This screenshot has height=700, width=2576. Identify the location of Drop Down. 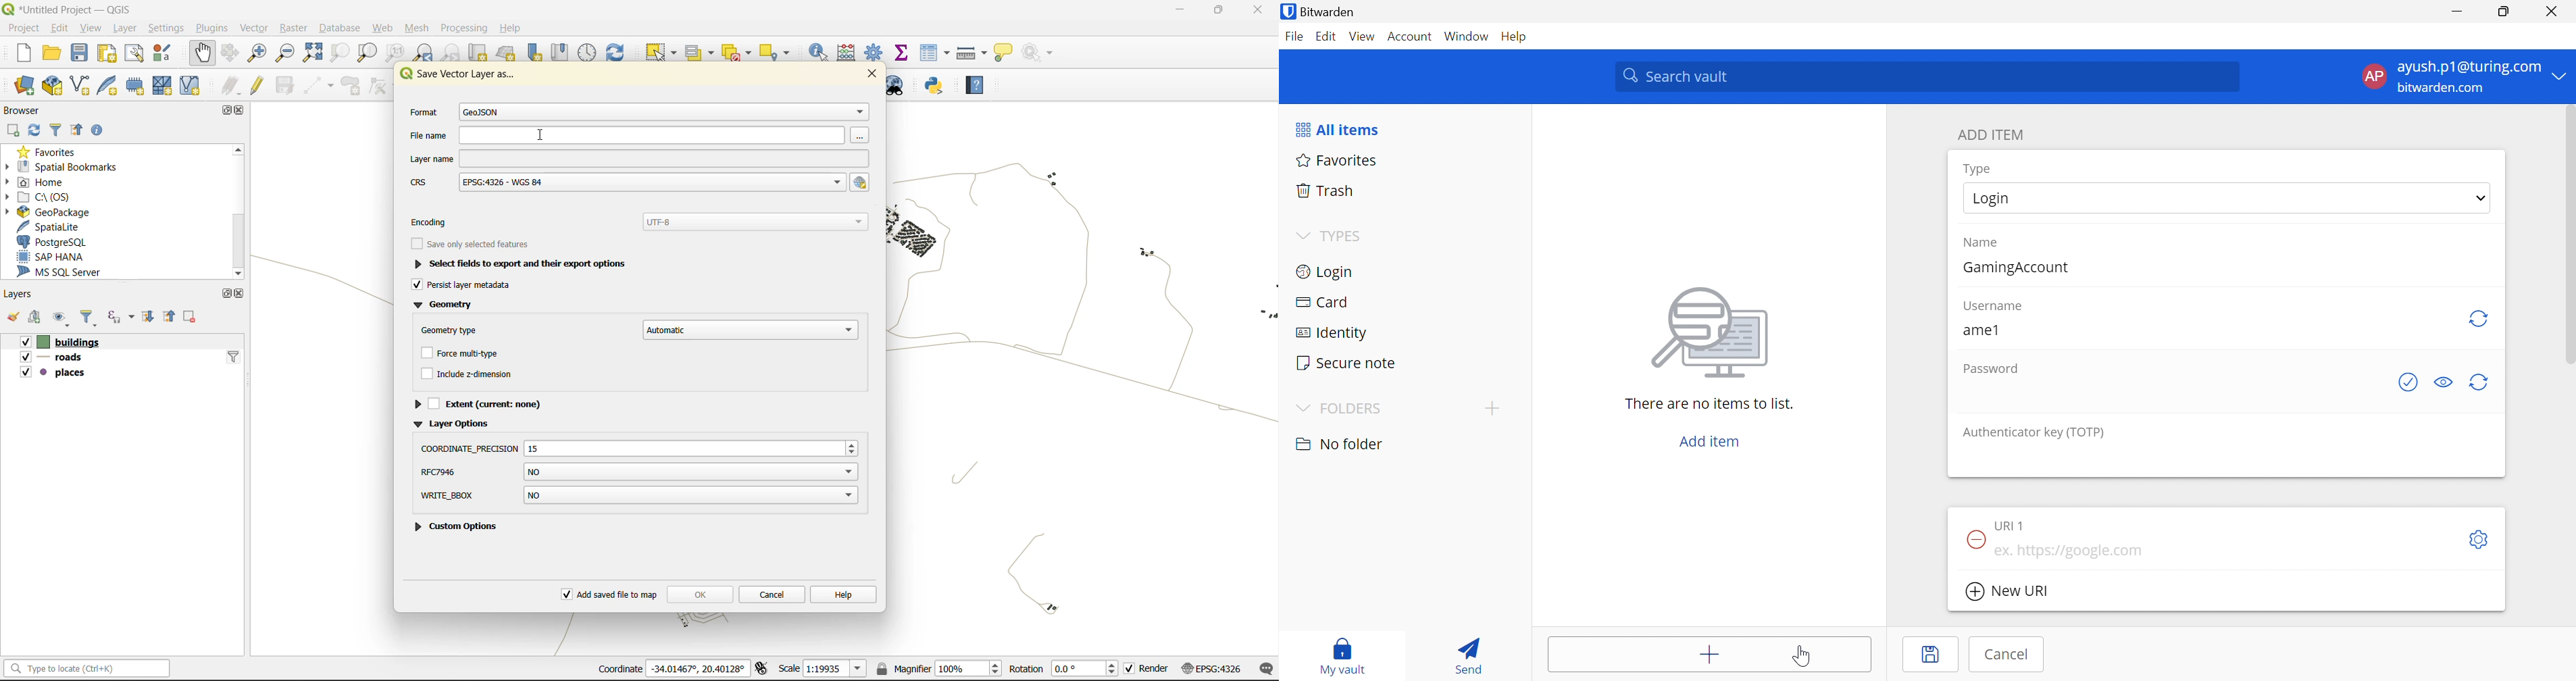
(2563, 75).